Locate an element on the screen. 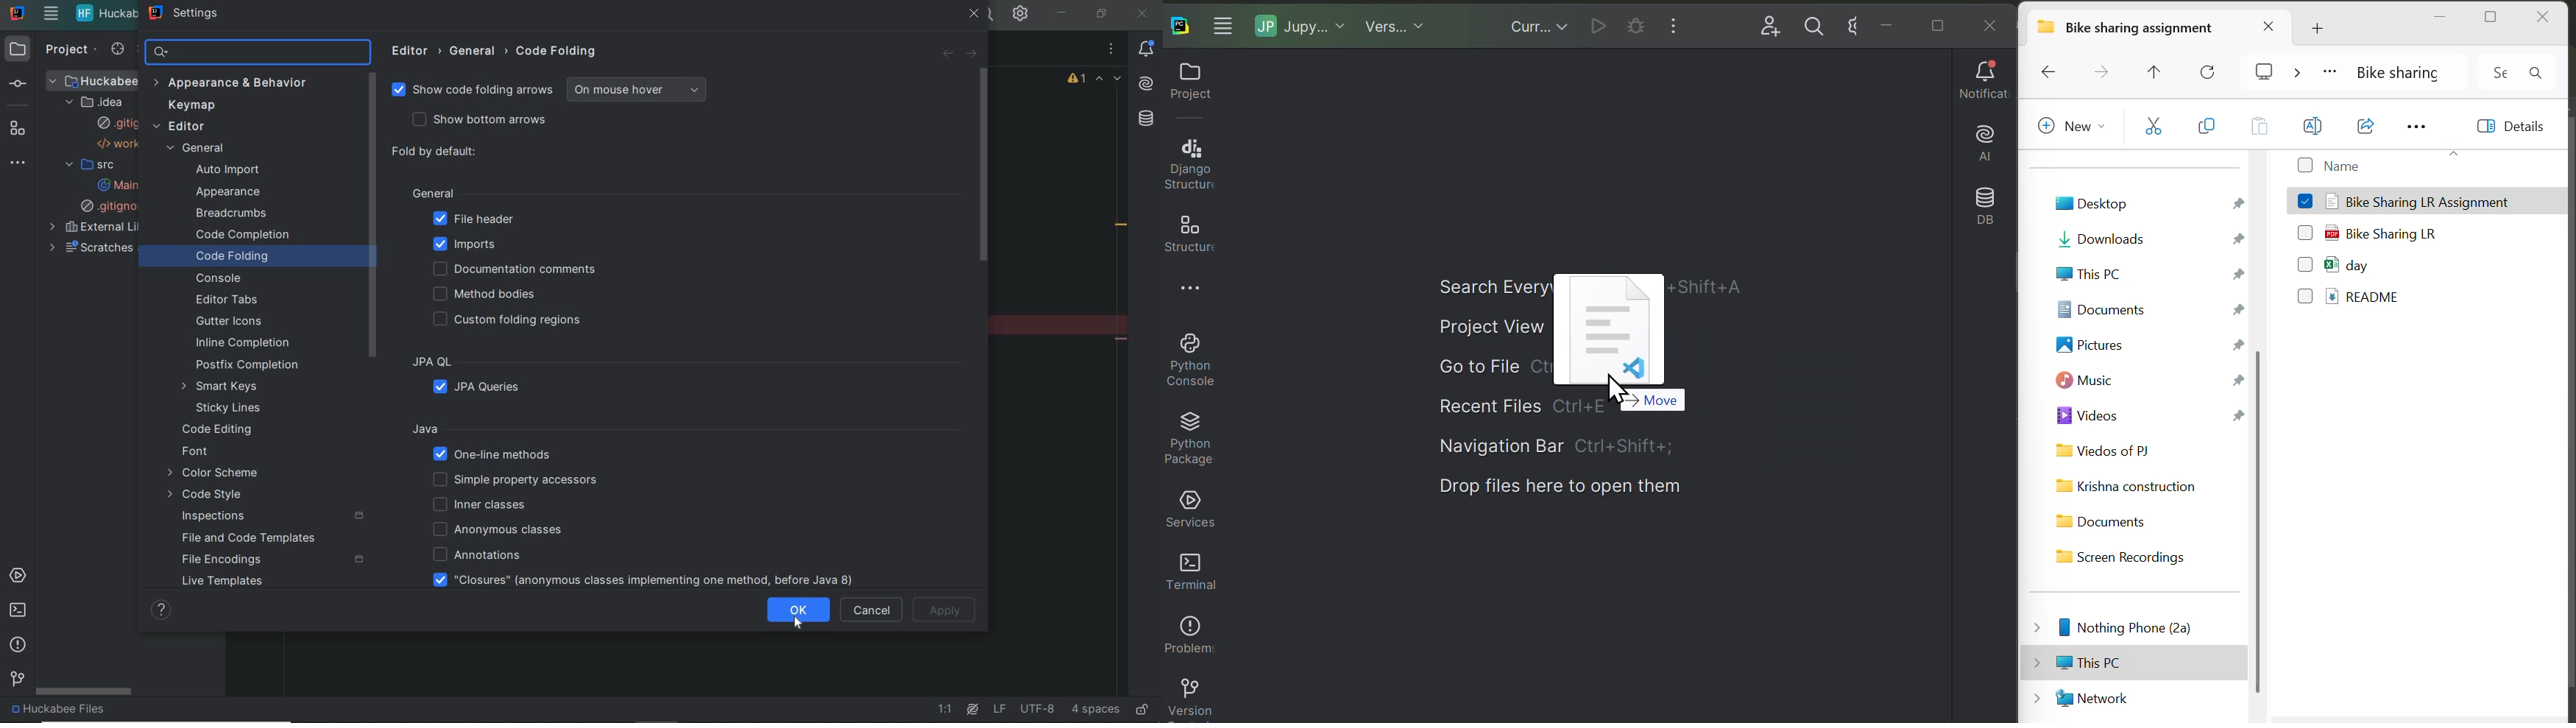 Image resolution: width=2576 pixels, height=728 pixels. Java is located at coordinates (650, 429).